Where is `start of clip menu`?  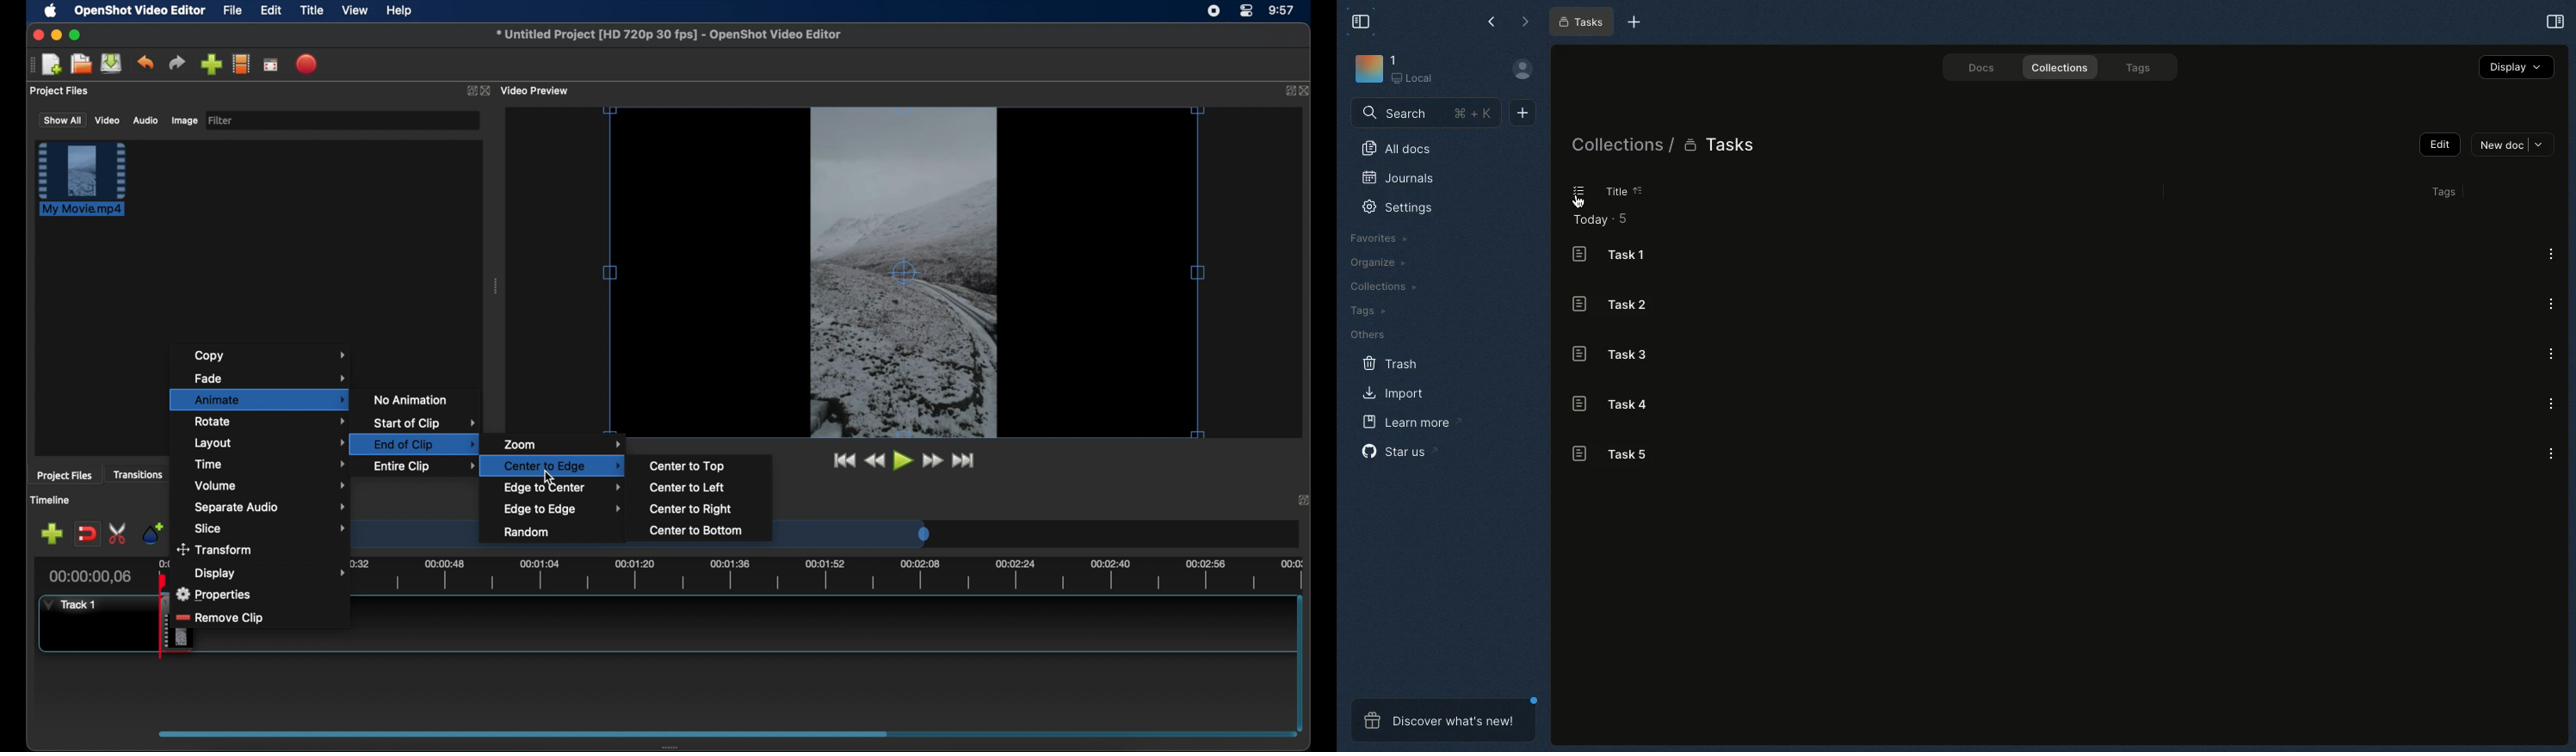
start of clip menu is located at coordinates (424, 423).